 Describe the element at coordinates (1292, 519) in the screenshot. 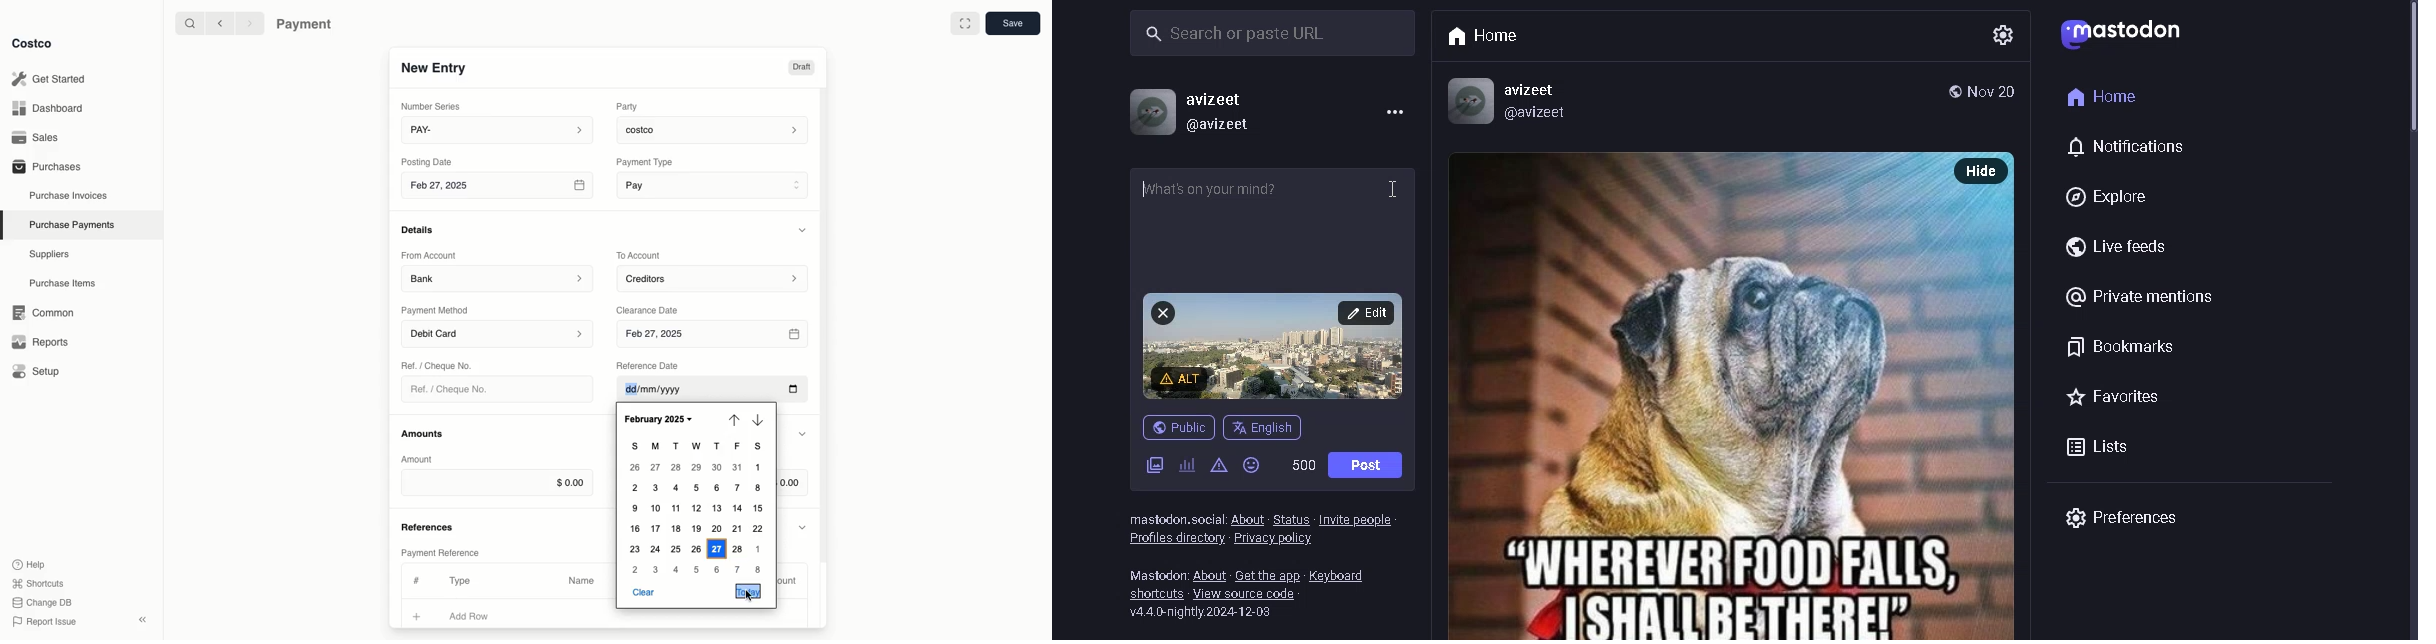

I see `status` at that location.